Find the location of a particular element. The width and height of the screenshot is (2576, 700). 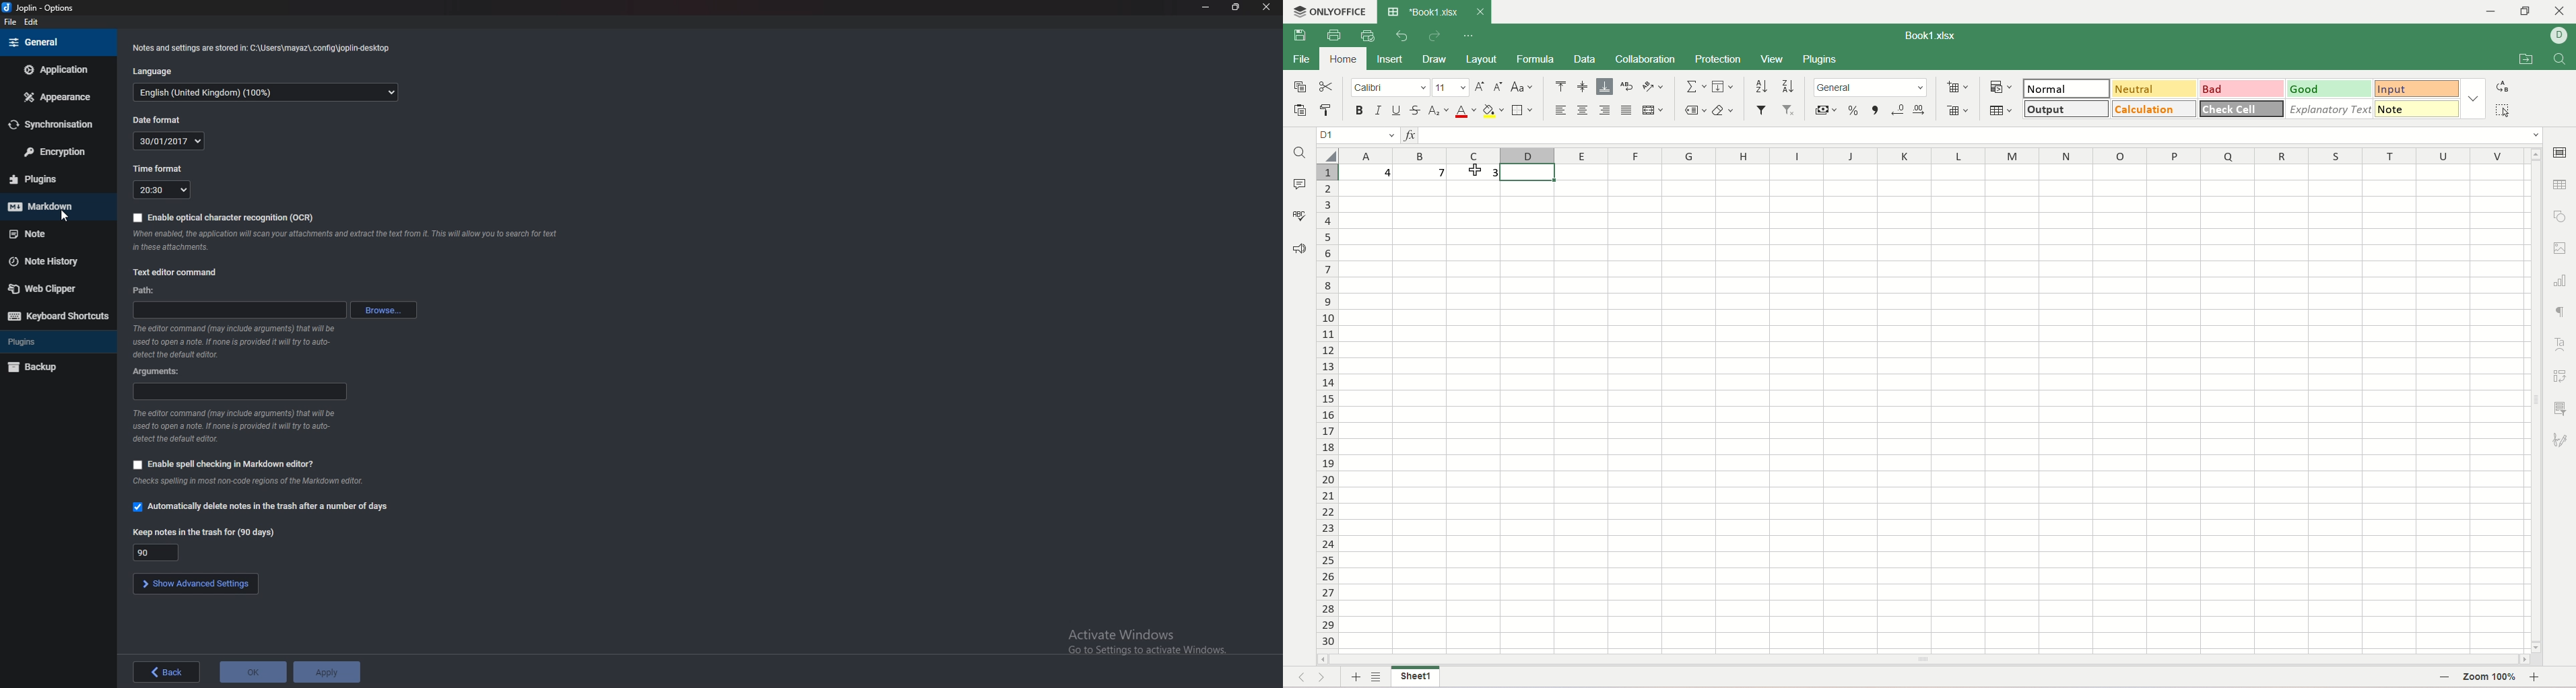

named ranges is located at coordinates (1694, 112).